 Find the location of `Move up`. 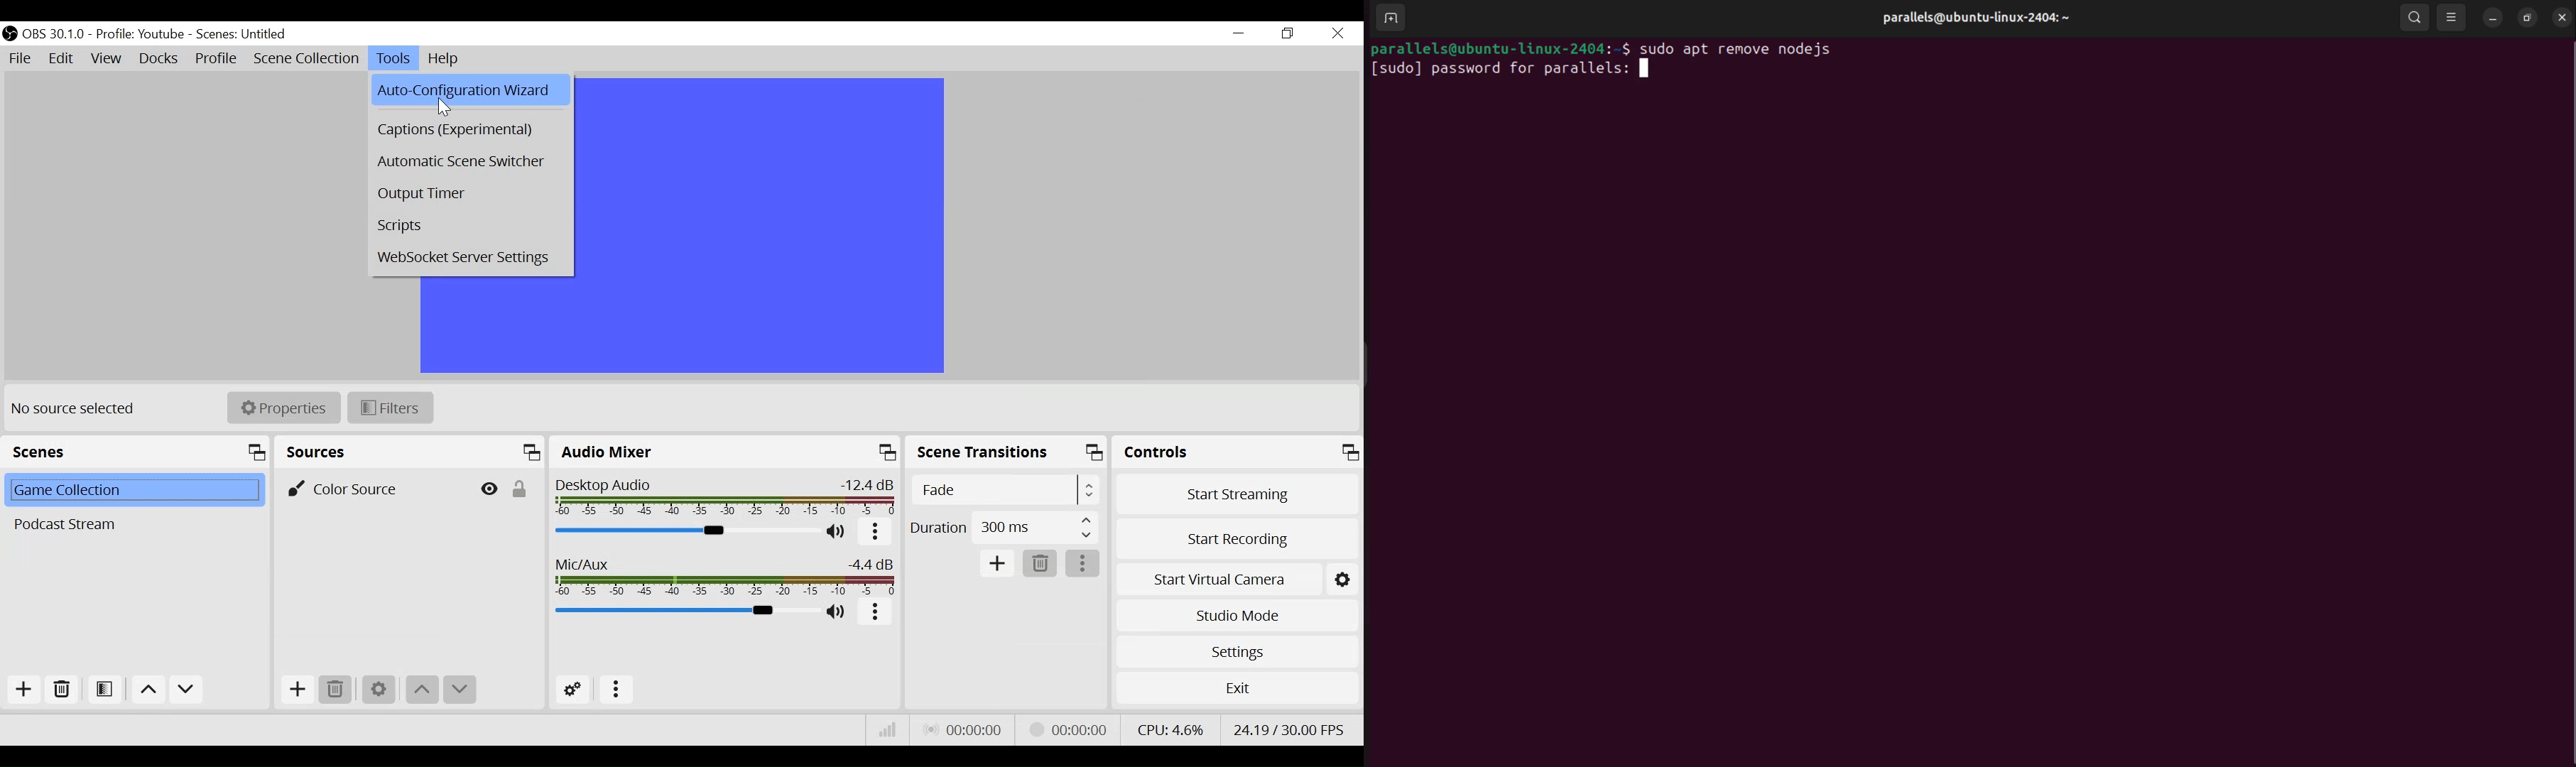

Move up is located at coordinates (146, 689).